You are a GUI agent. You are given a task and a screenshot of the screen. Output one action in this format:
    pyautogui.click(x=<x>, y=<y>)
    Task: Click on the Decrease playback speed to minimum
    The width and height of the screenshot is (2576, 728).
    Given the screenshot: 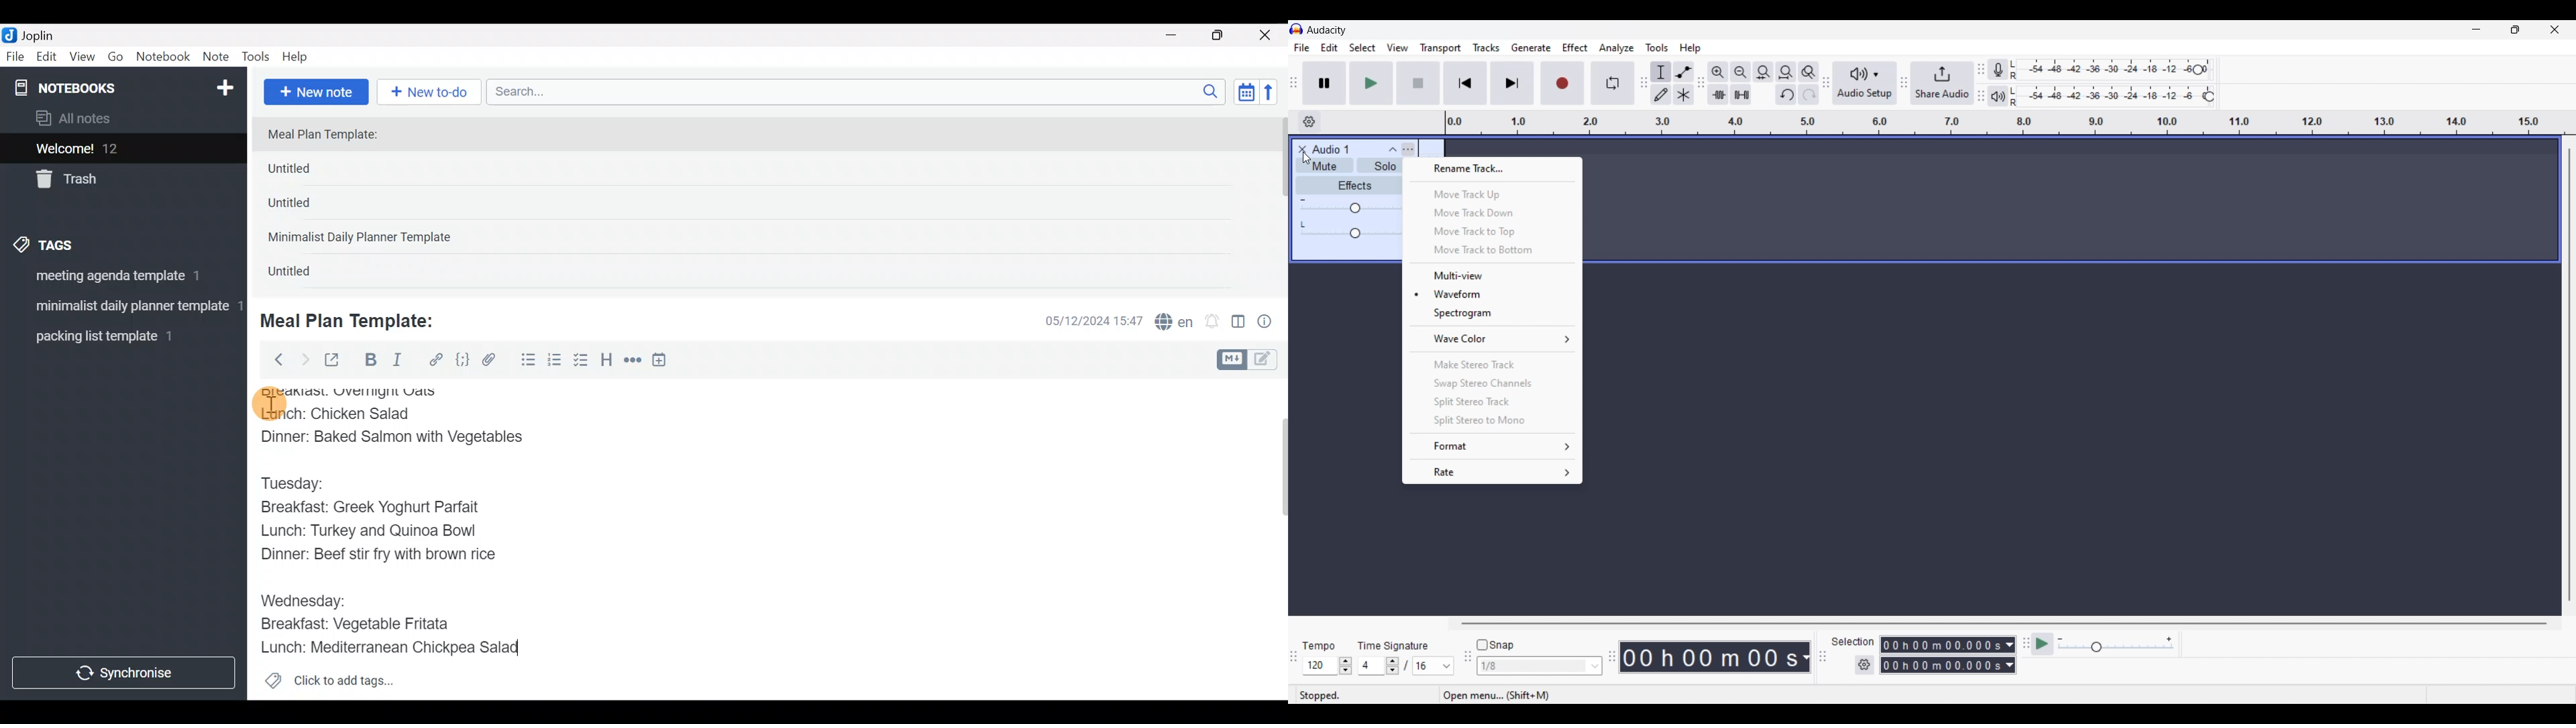 What is the action you would take?
    pyautogui.click(x=2060, y=640)
    